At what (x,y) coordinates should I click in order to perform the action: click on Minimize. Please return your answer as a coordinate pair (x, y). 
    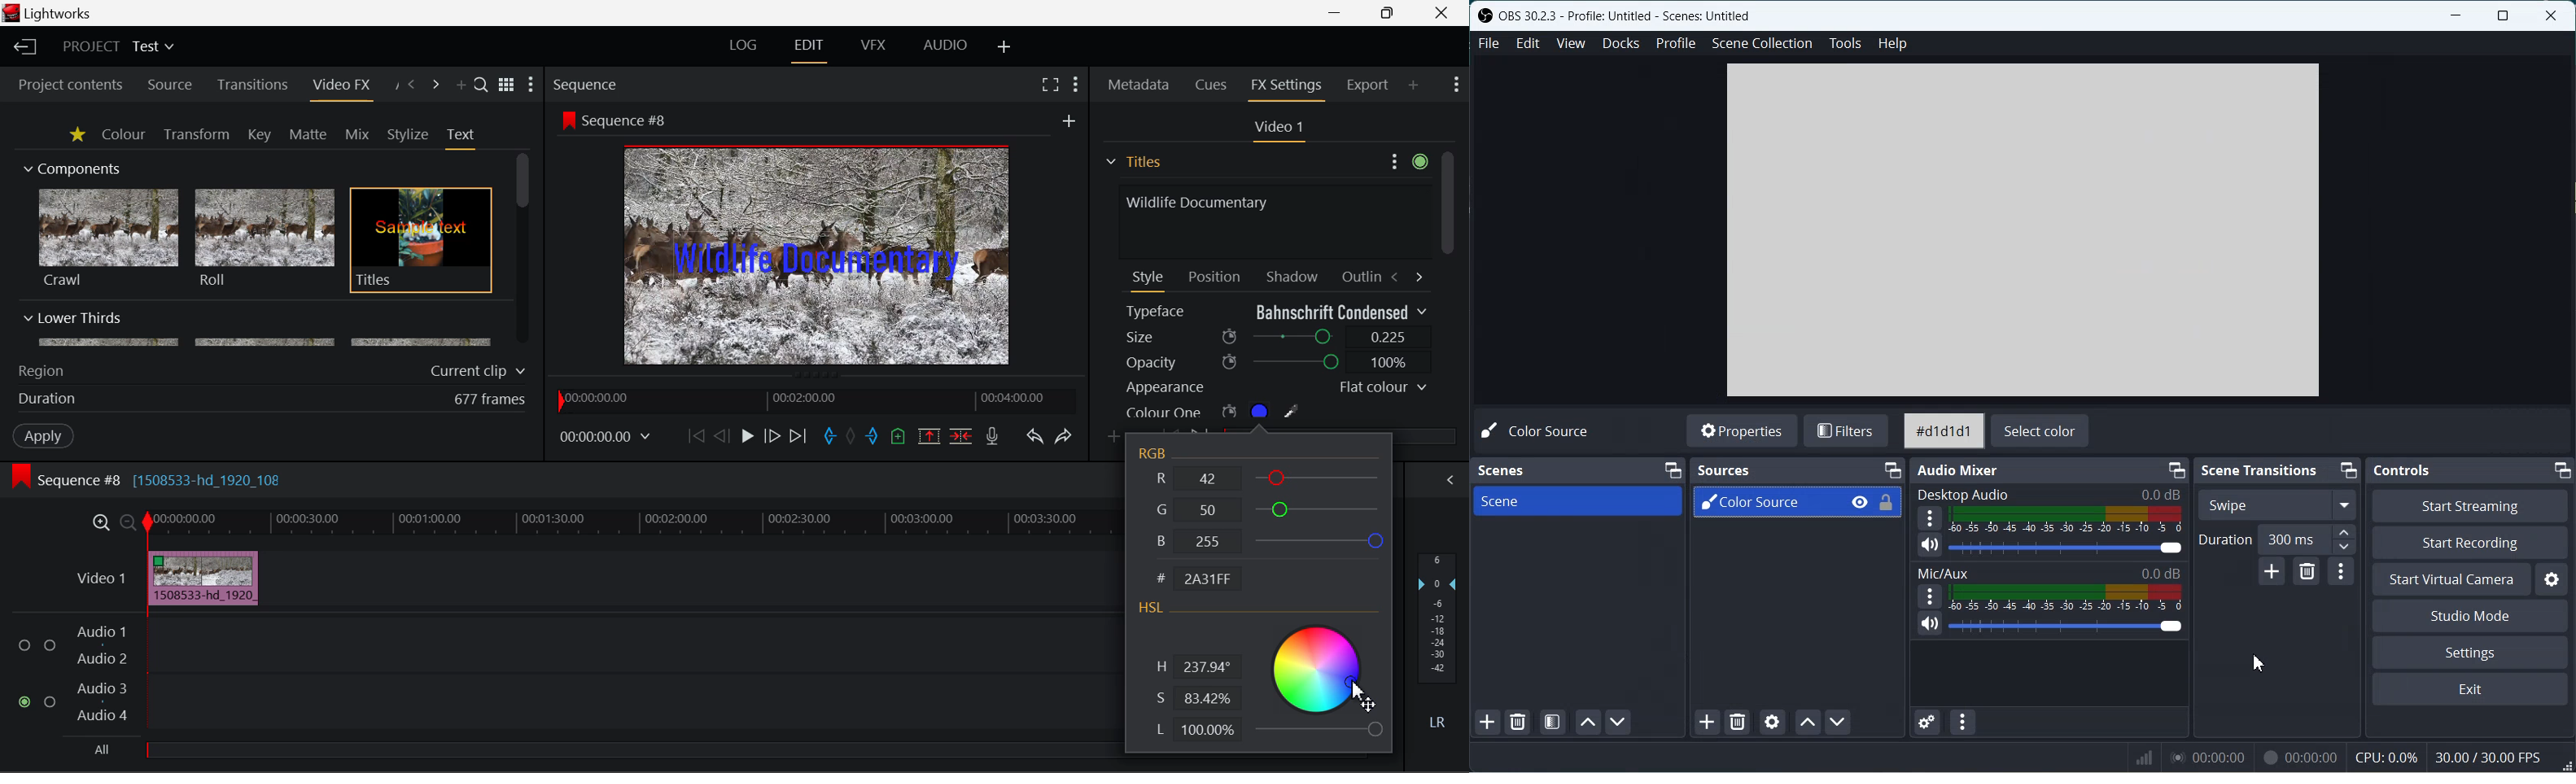
    Looking at the image, I should click on (1672, 469).